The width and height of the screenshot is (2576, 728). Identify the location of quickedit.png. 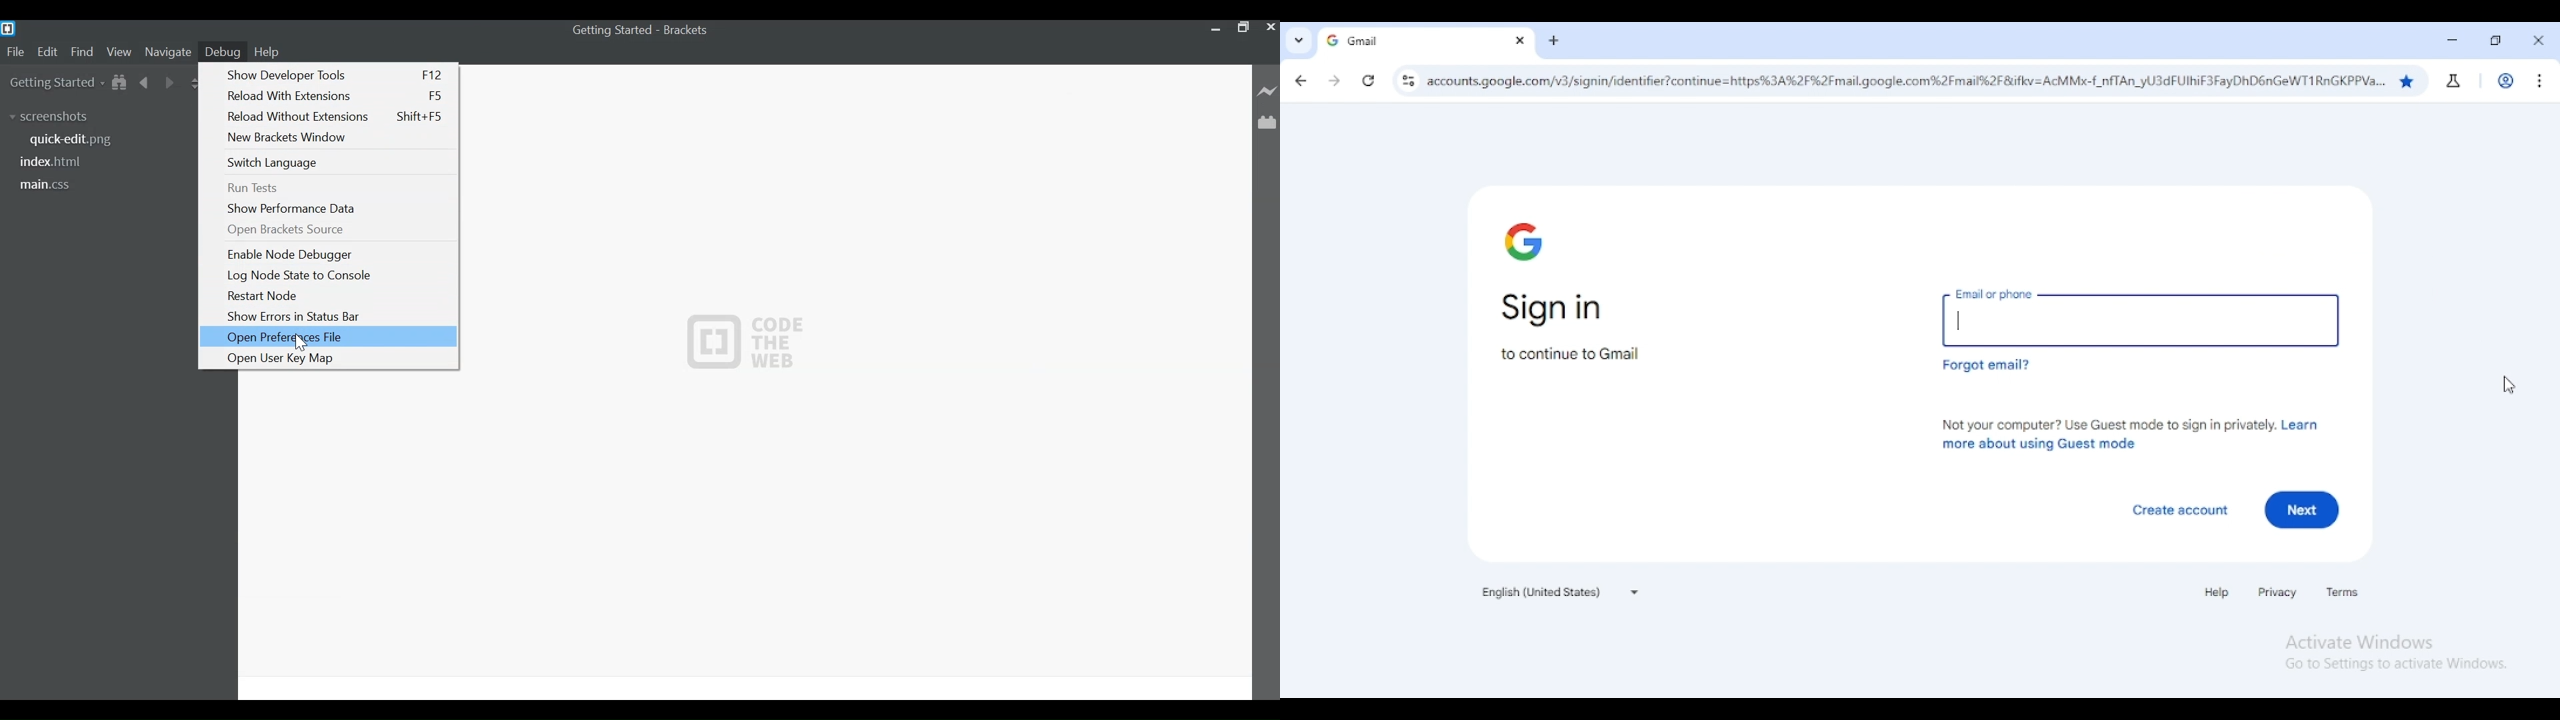
(79, 140).